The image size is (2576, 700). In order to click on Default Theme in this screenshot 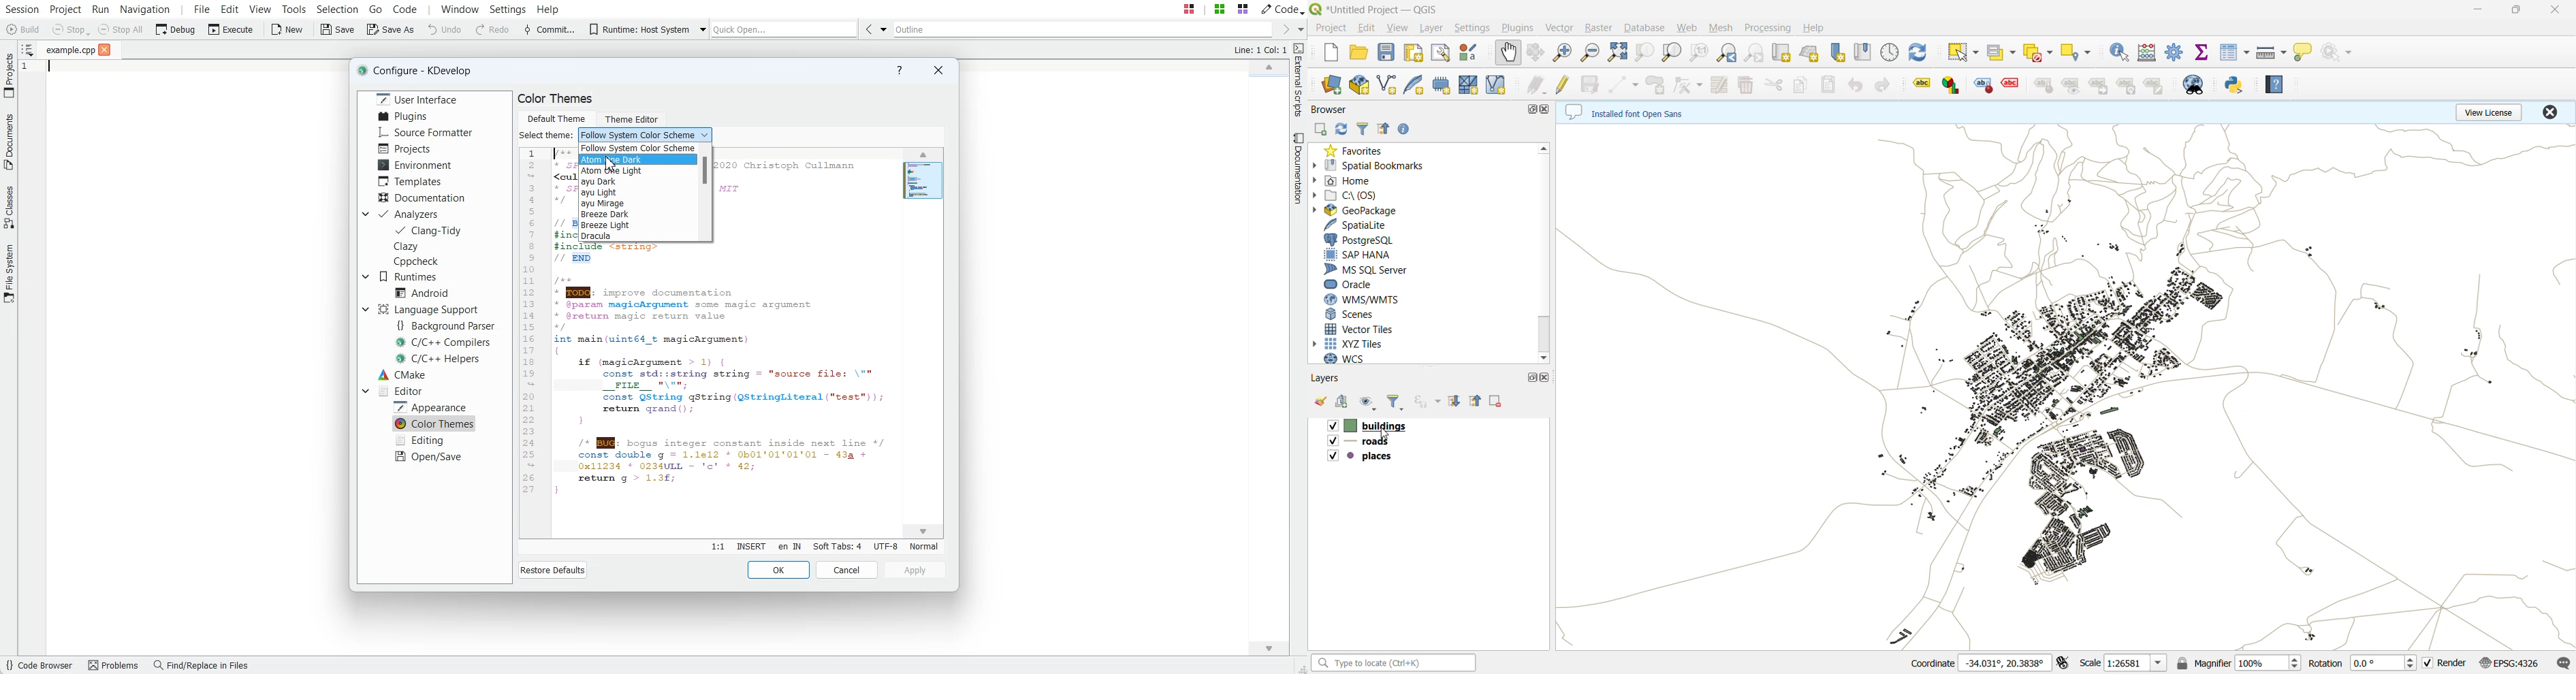, I will do `click(556, 117)`.